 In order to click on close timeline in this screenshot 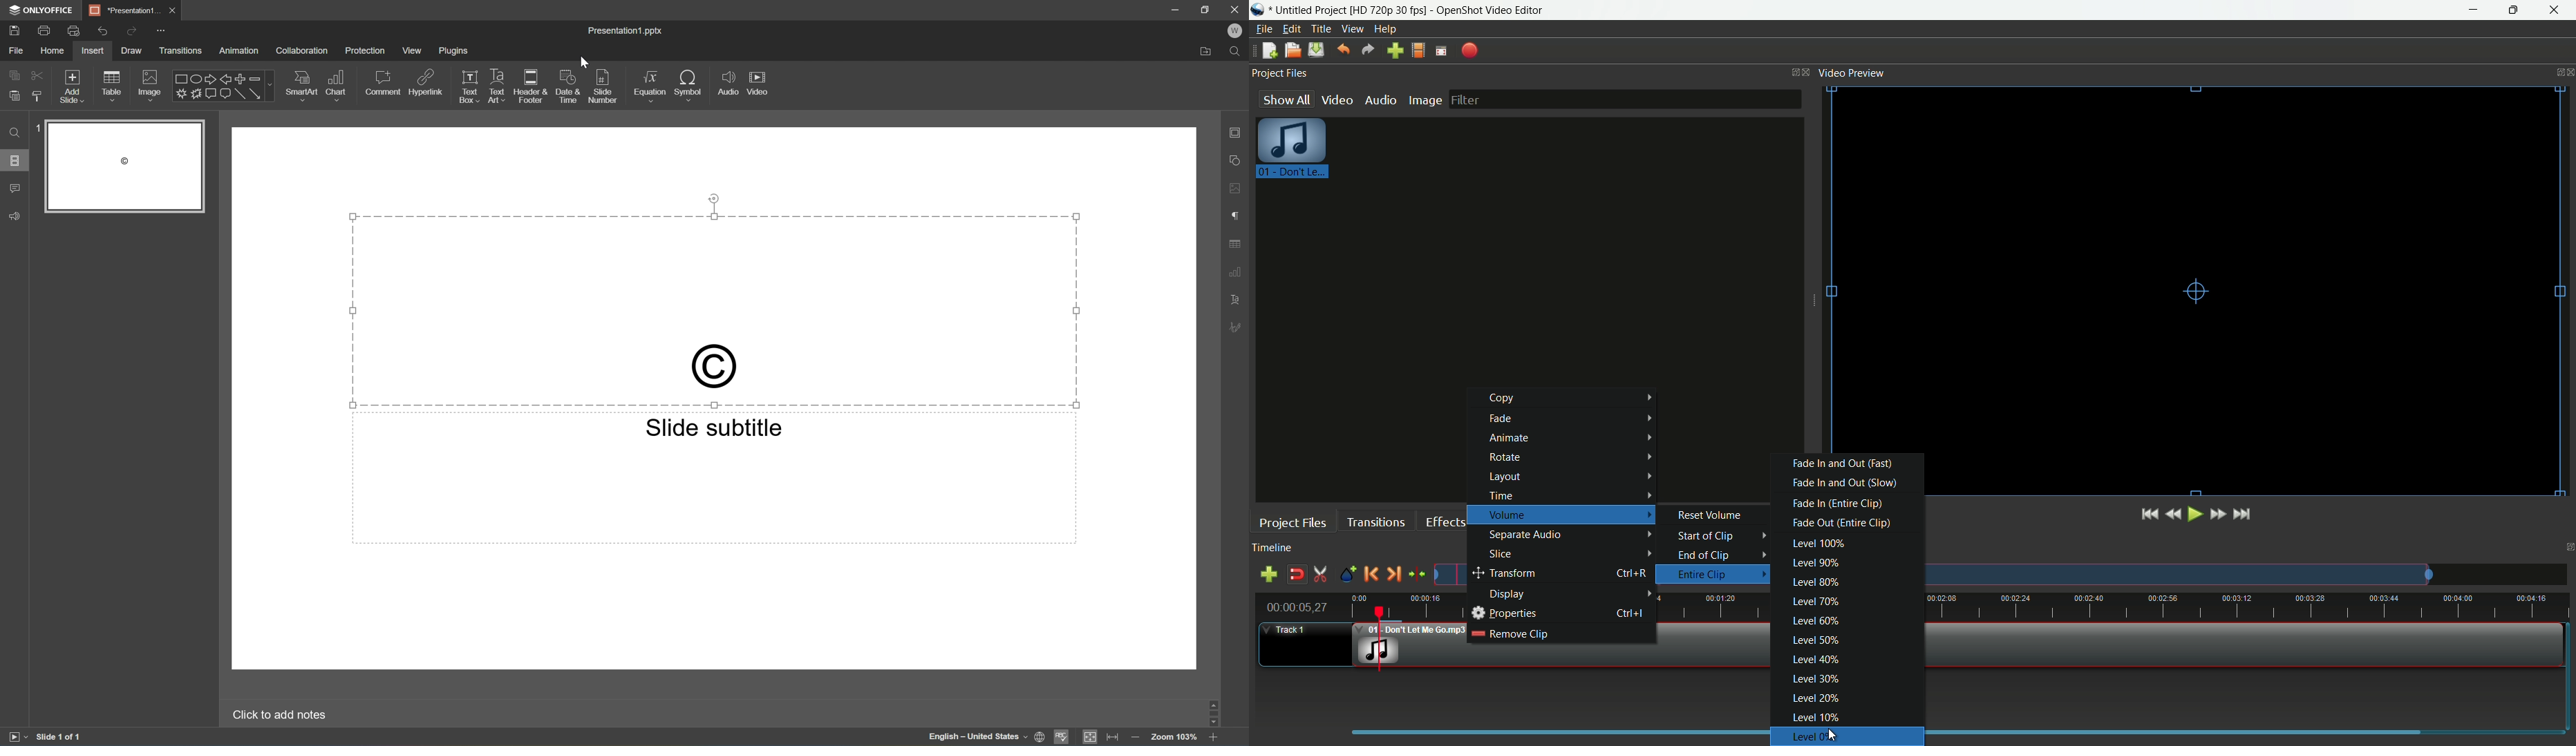, I will do `click(2568, 549)`.